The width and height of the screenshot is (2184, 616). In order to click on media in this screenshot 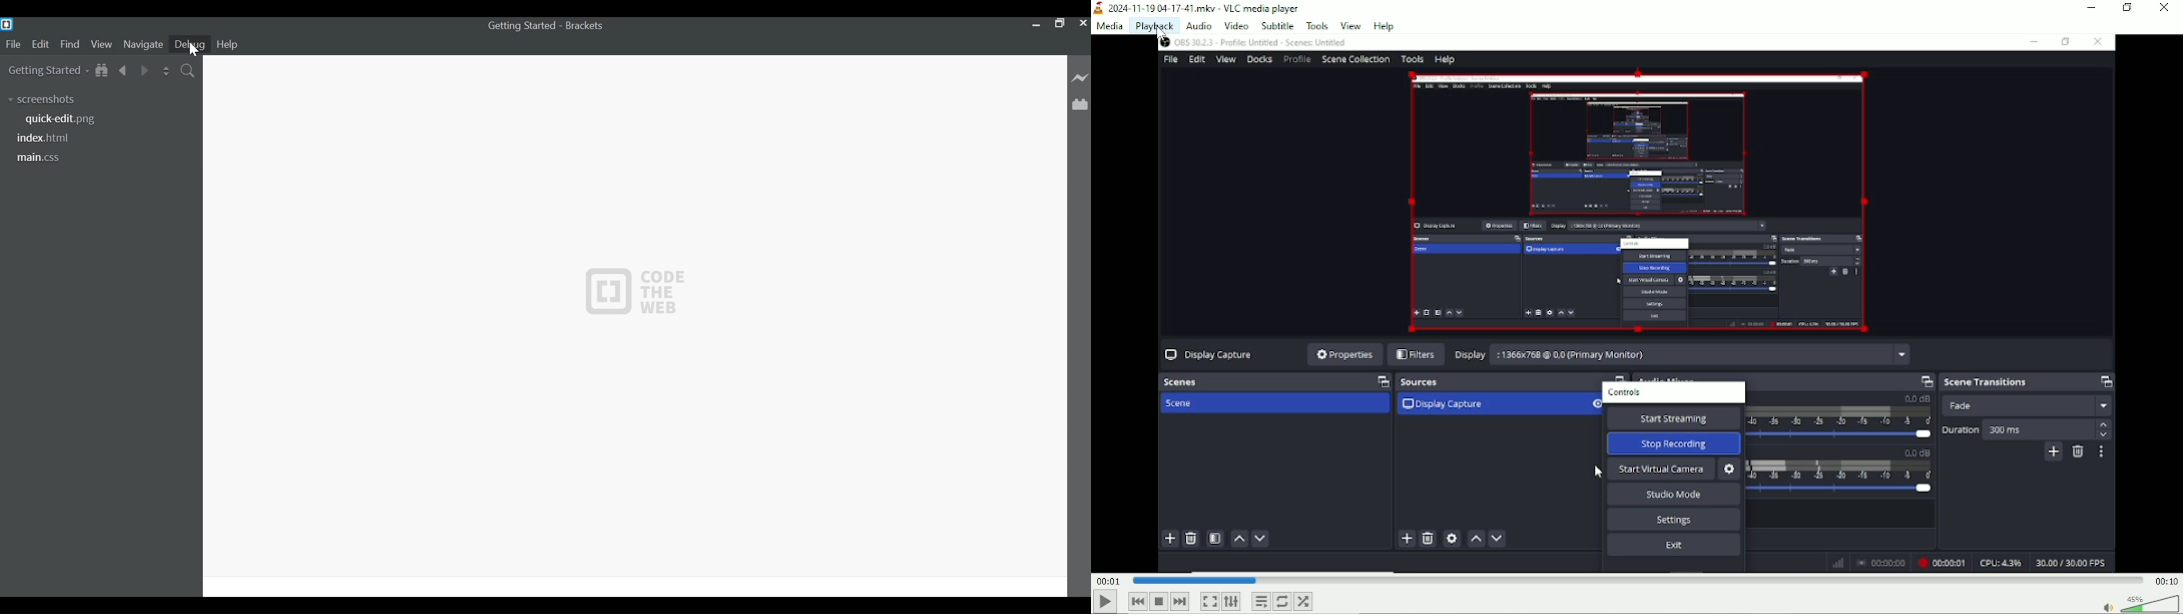, I will do `click(1110, 26)`.